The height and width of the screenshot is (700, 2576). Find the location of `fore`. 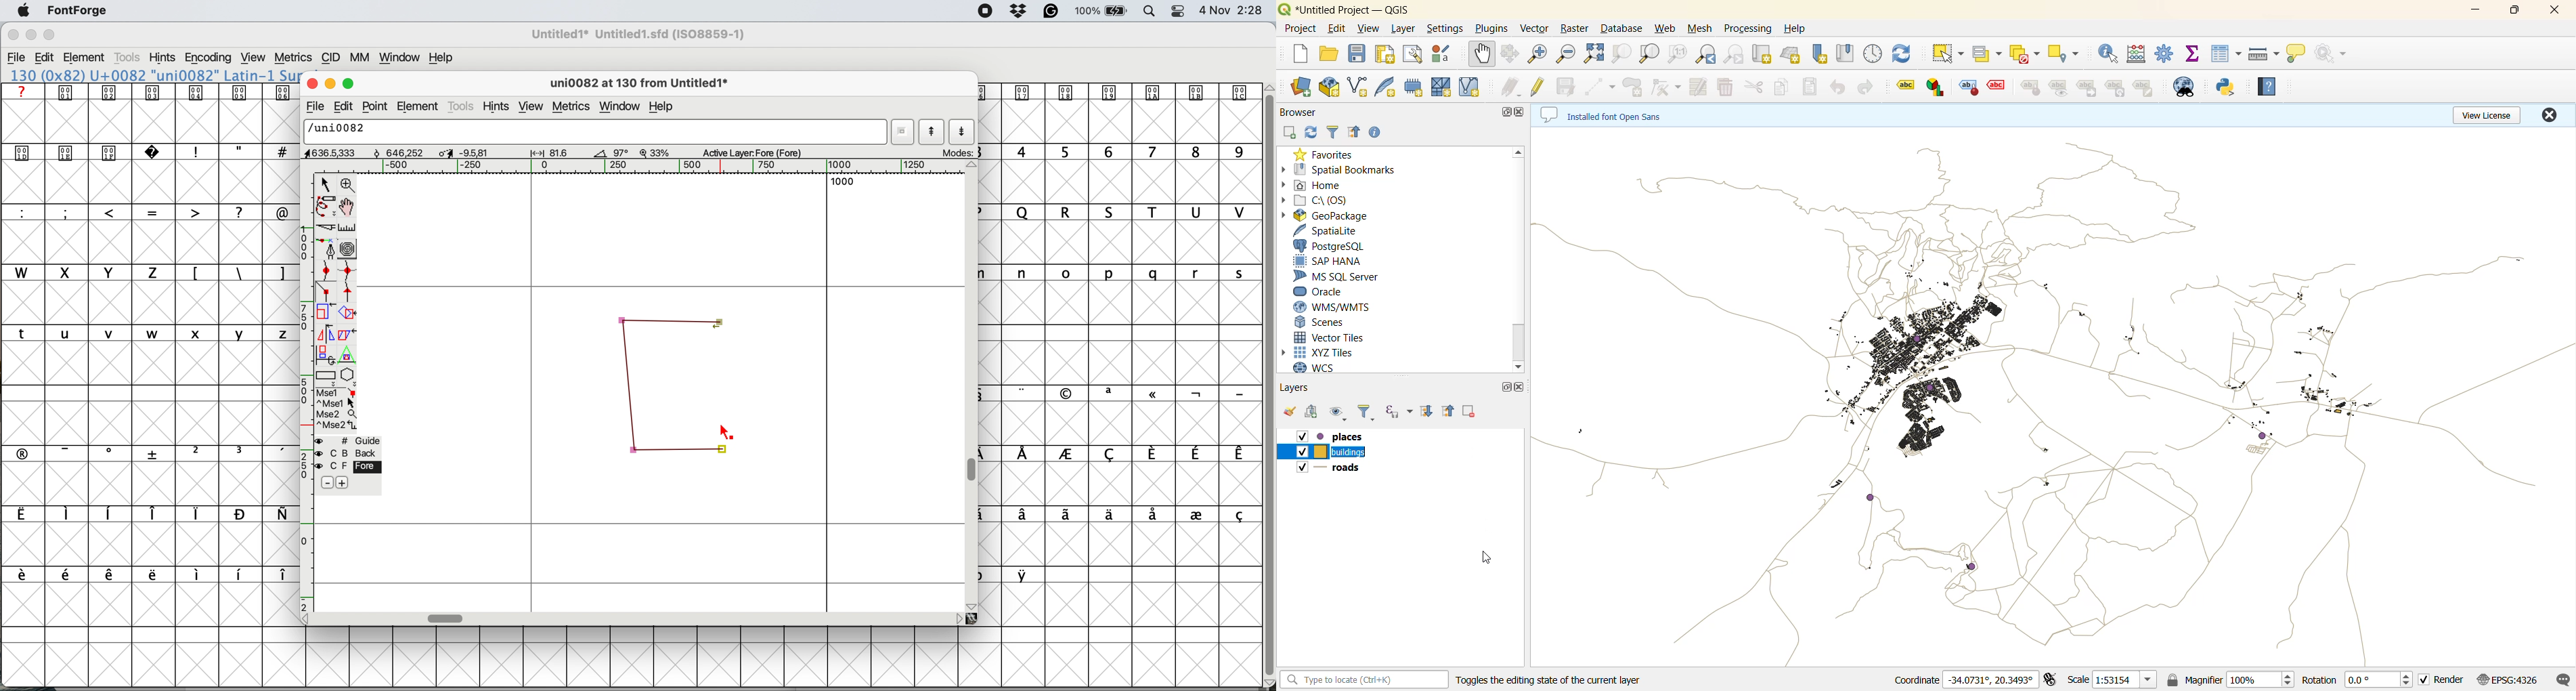

fore is located at coordinates (348, 466).